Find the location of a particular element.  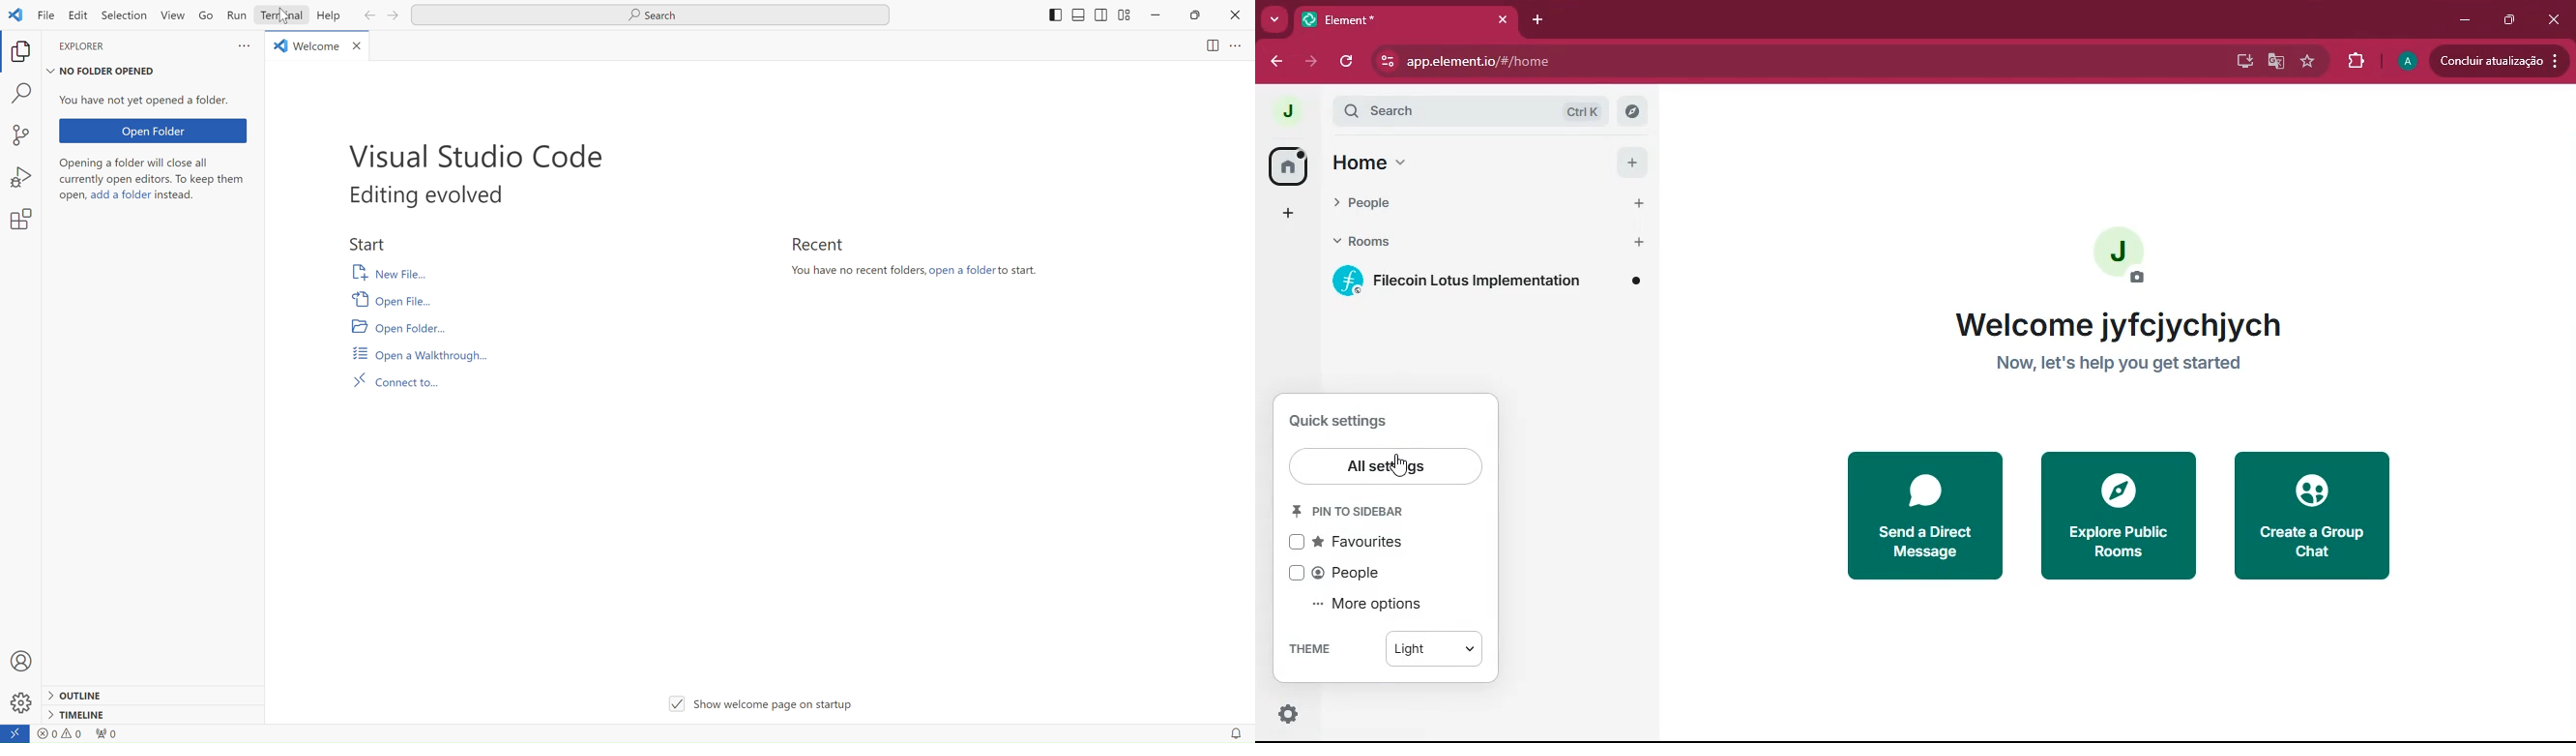

New file is located at coordinates (385, 272).